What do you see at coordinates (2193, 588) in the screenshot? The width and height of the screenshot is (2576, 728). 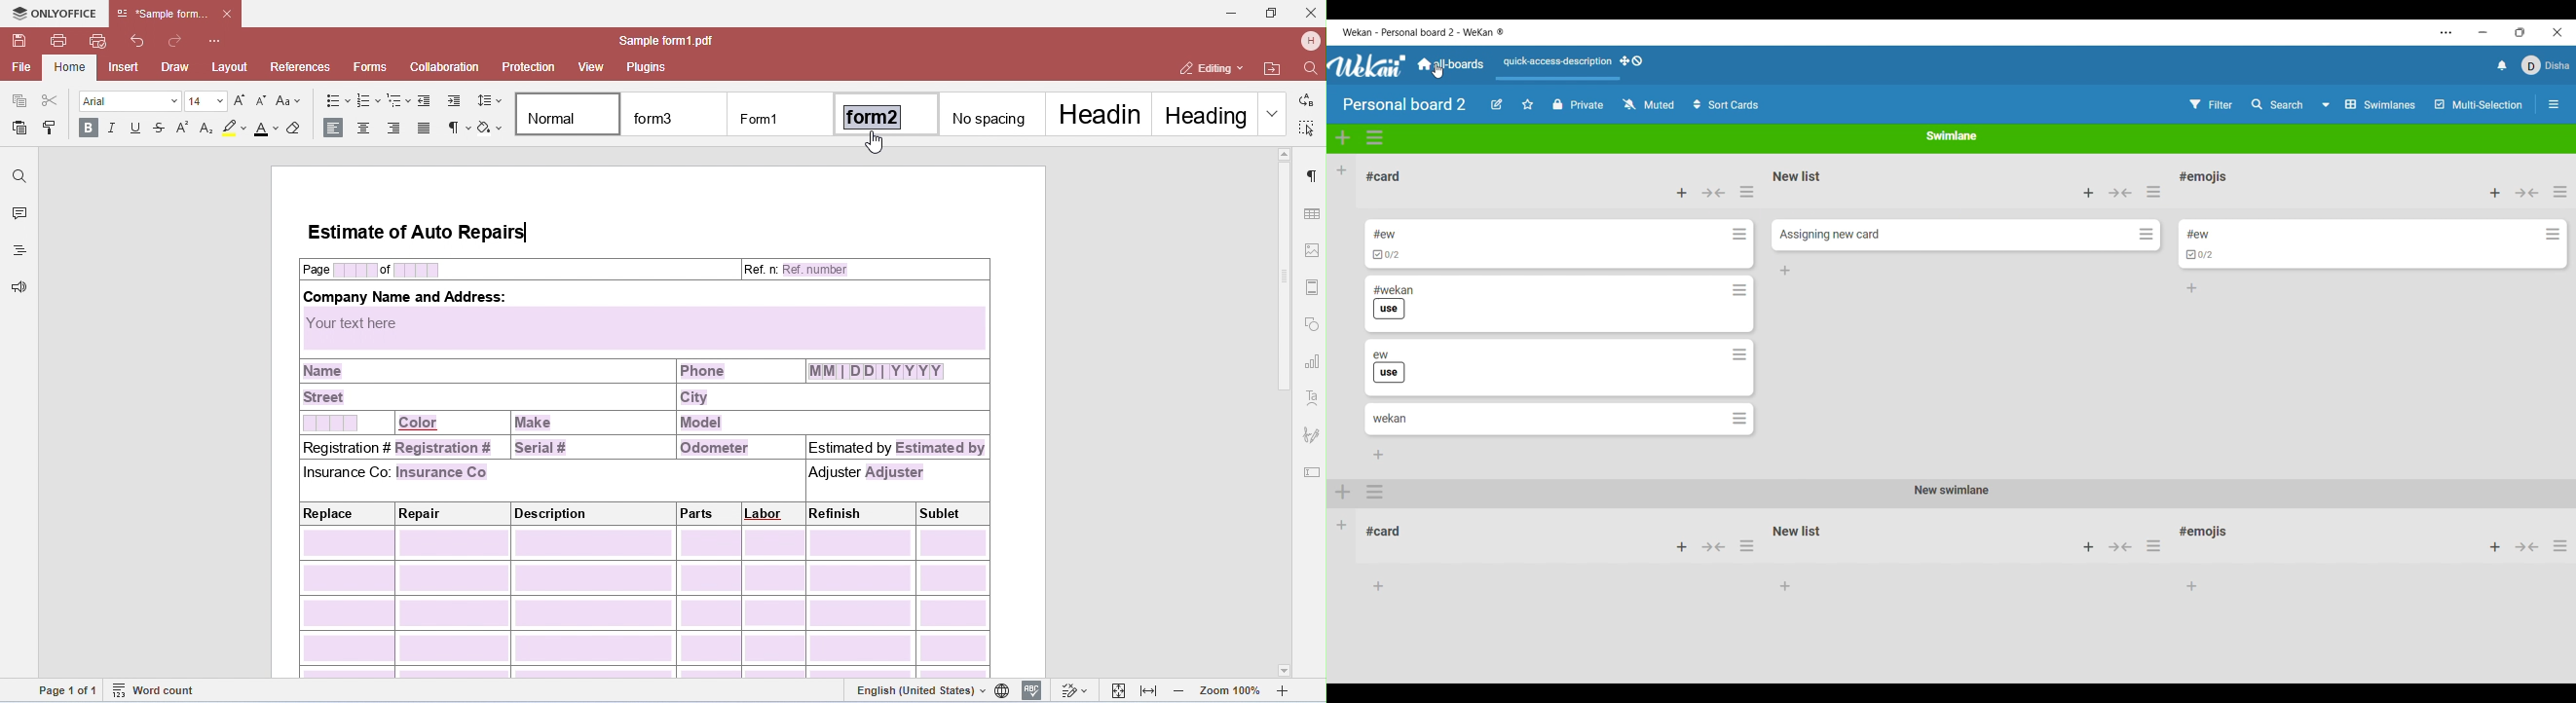 I see `add` at bounding box center [2193, 588].